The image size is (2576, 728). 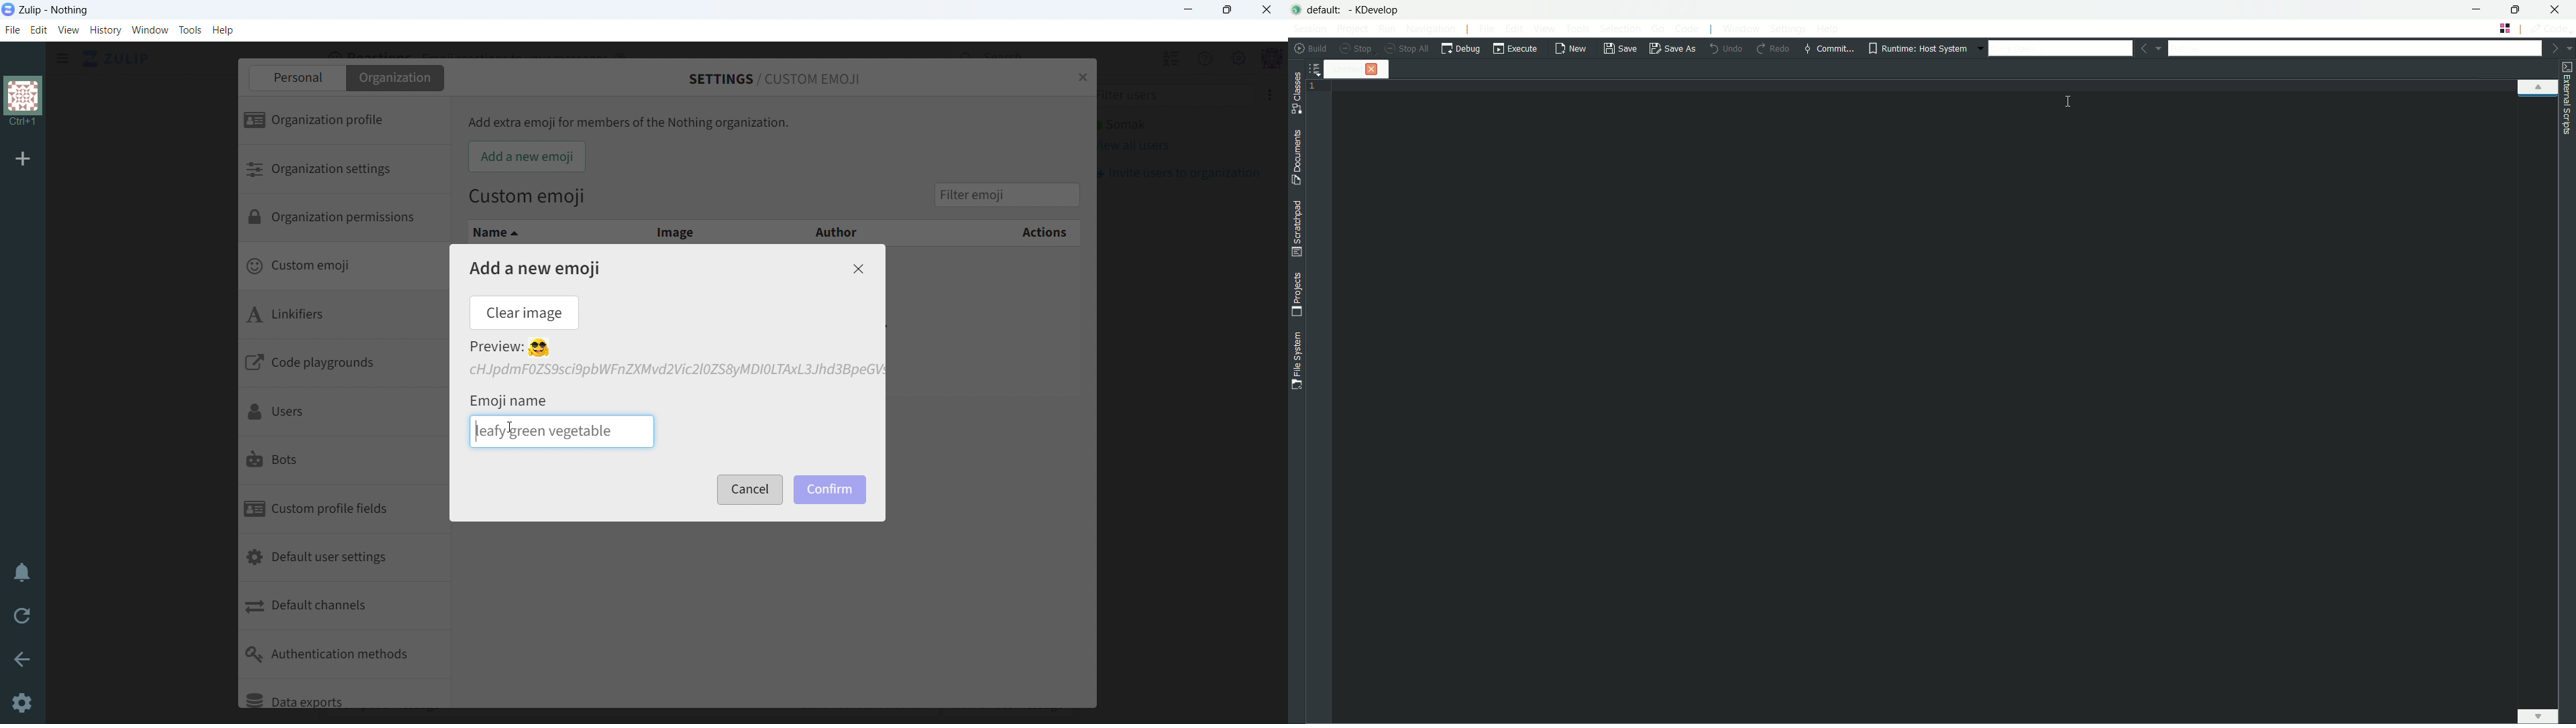 What do you see at coordinates (22, 617) in the screenshot?
I see `reload` at bounding box center [22, 617].